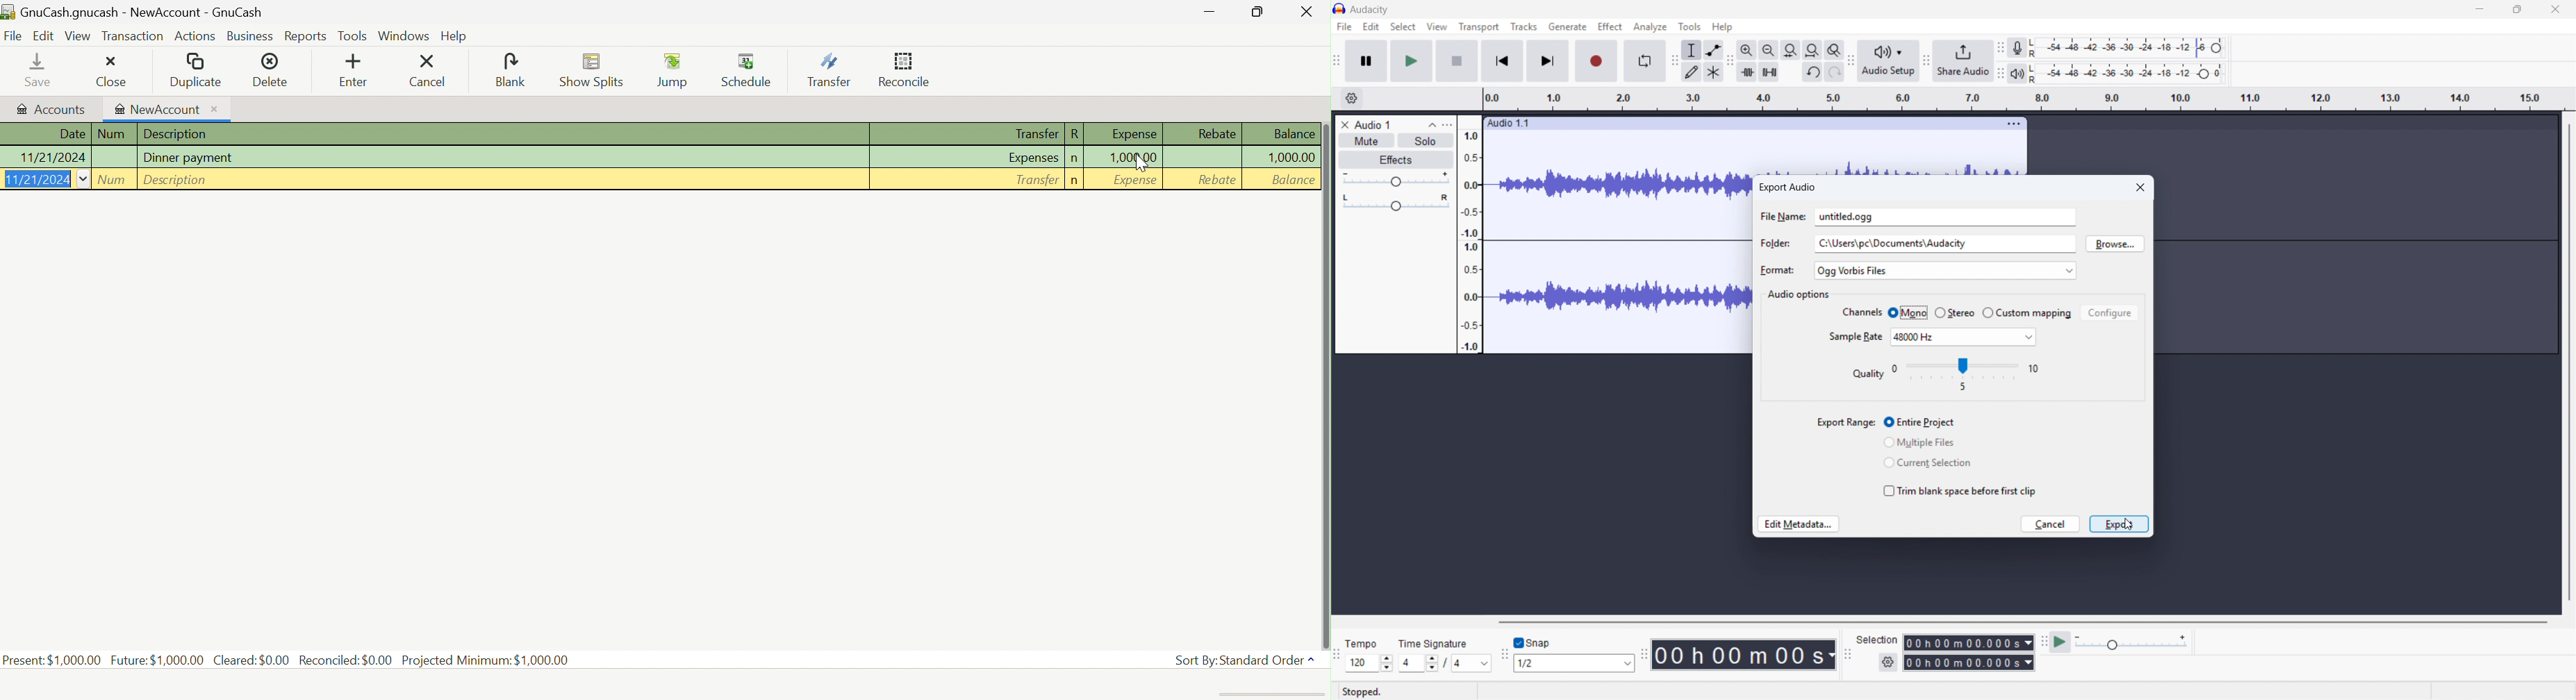  What do you see at coordinates (28, 69) in the screenshot?
I see `Save` at bounding box center [28, 69].